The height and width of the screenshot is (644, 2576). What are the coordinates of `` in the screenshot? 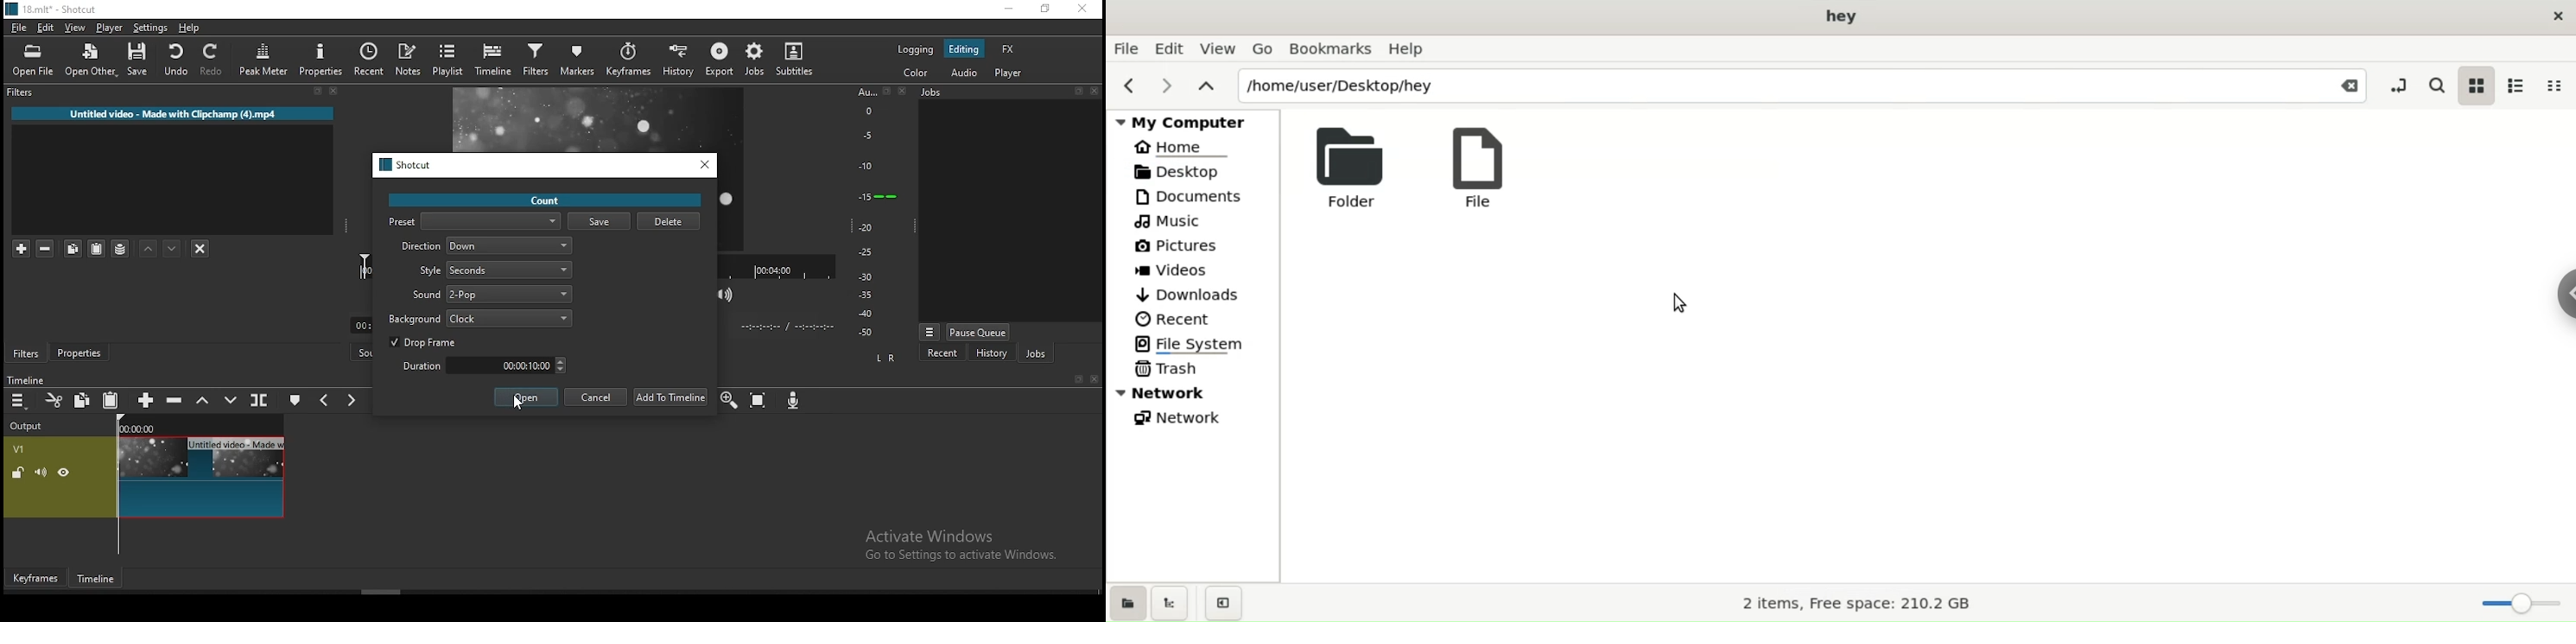 It's located at (80, 352).